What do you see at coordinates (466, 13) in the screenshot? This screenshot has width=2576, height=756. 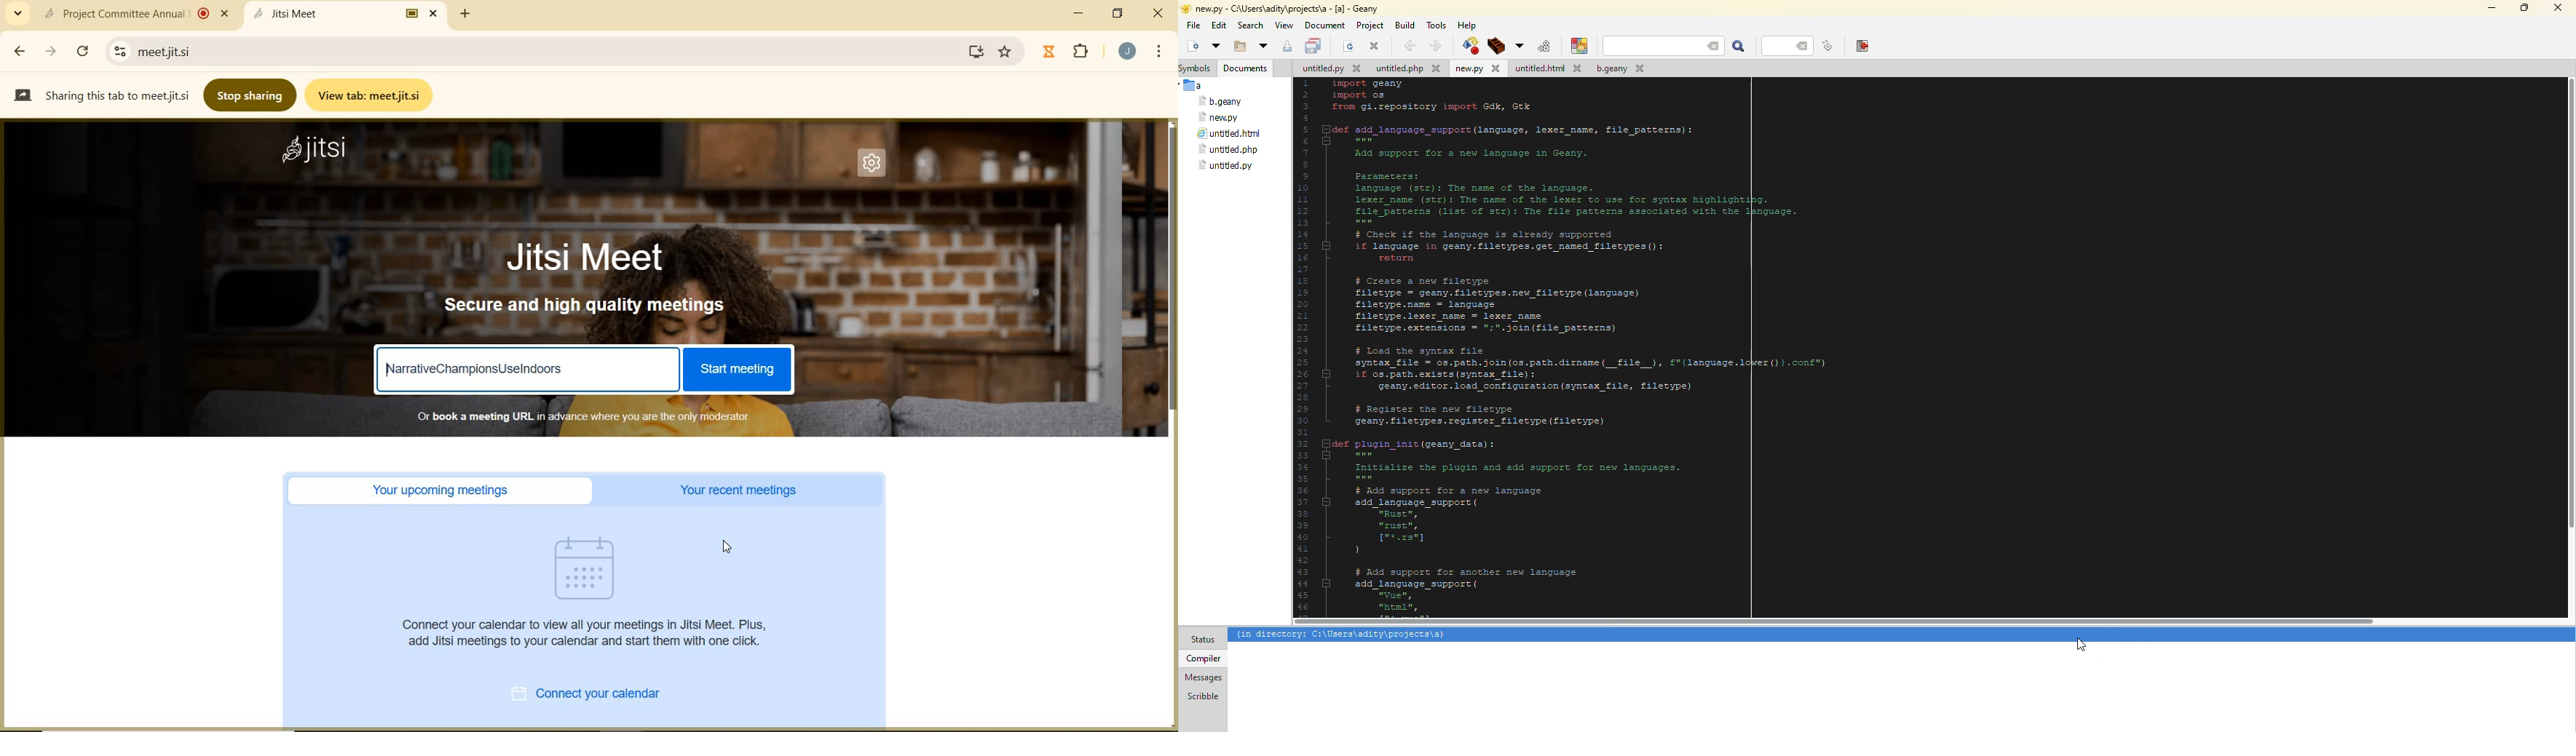 I see `ADD NEW TAB` at bounding box center [466, 13].